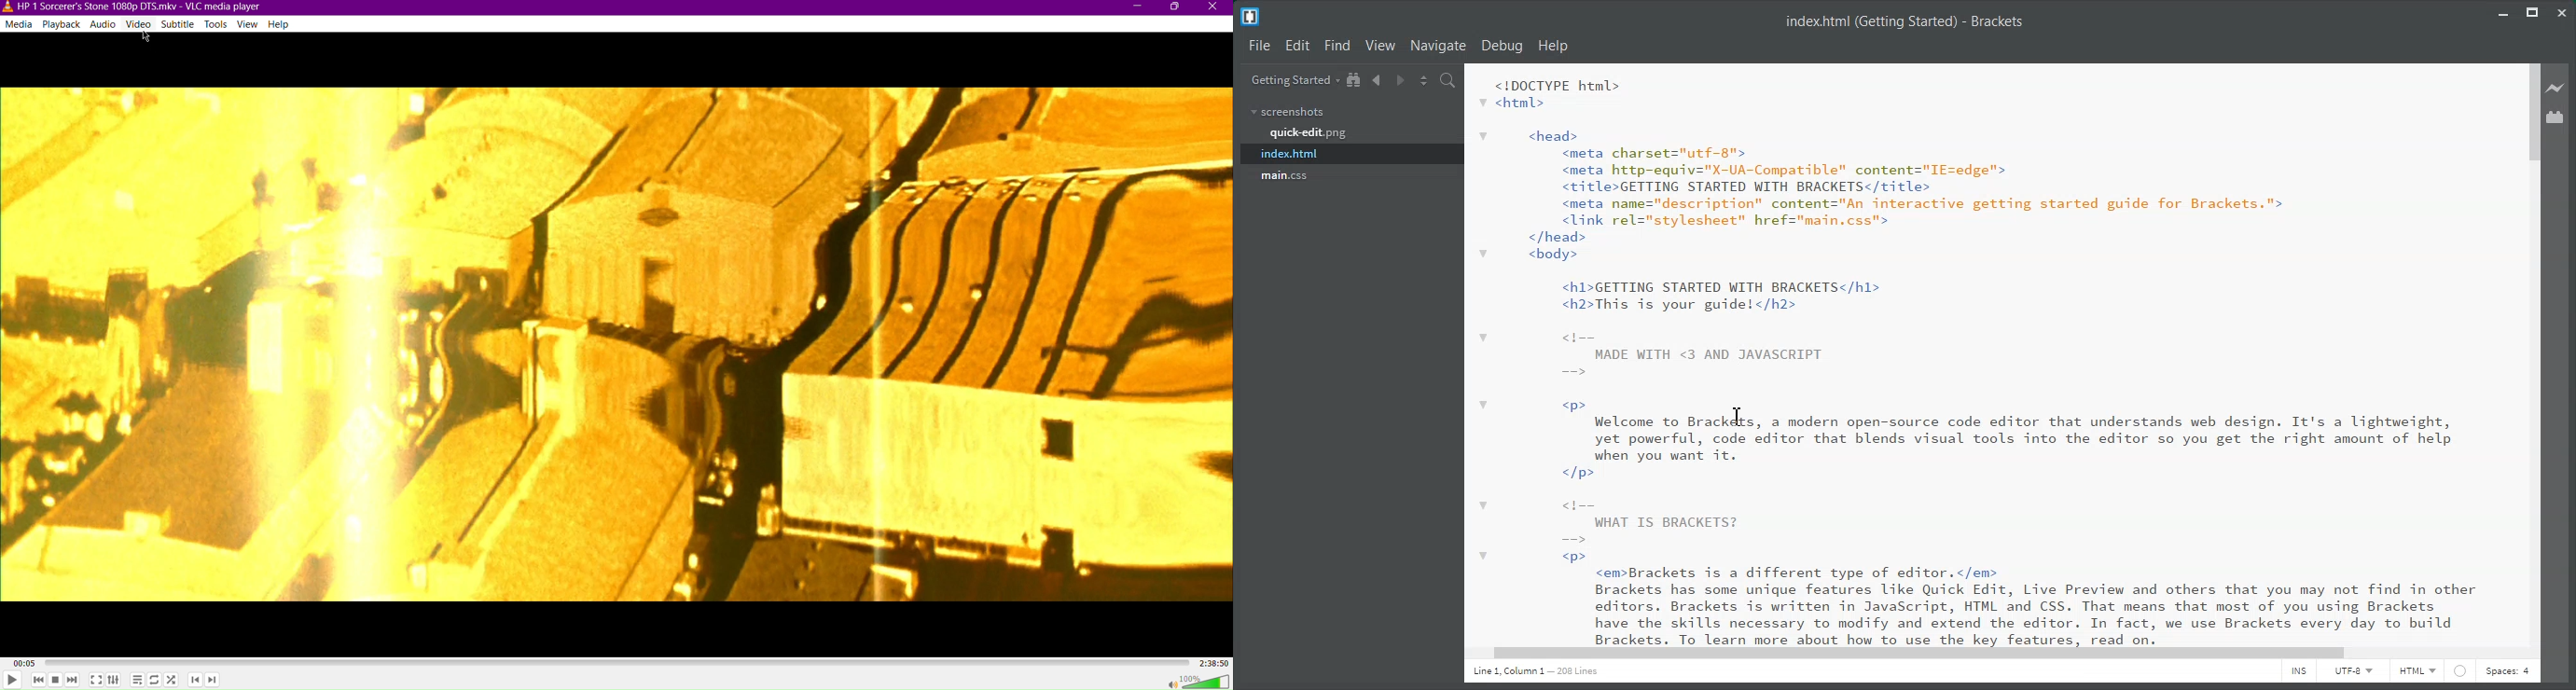  Describe the element at coordinates (1553, 46) in the screenshot. I see `Help` at that location.